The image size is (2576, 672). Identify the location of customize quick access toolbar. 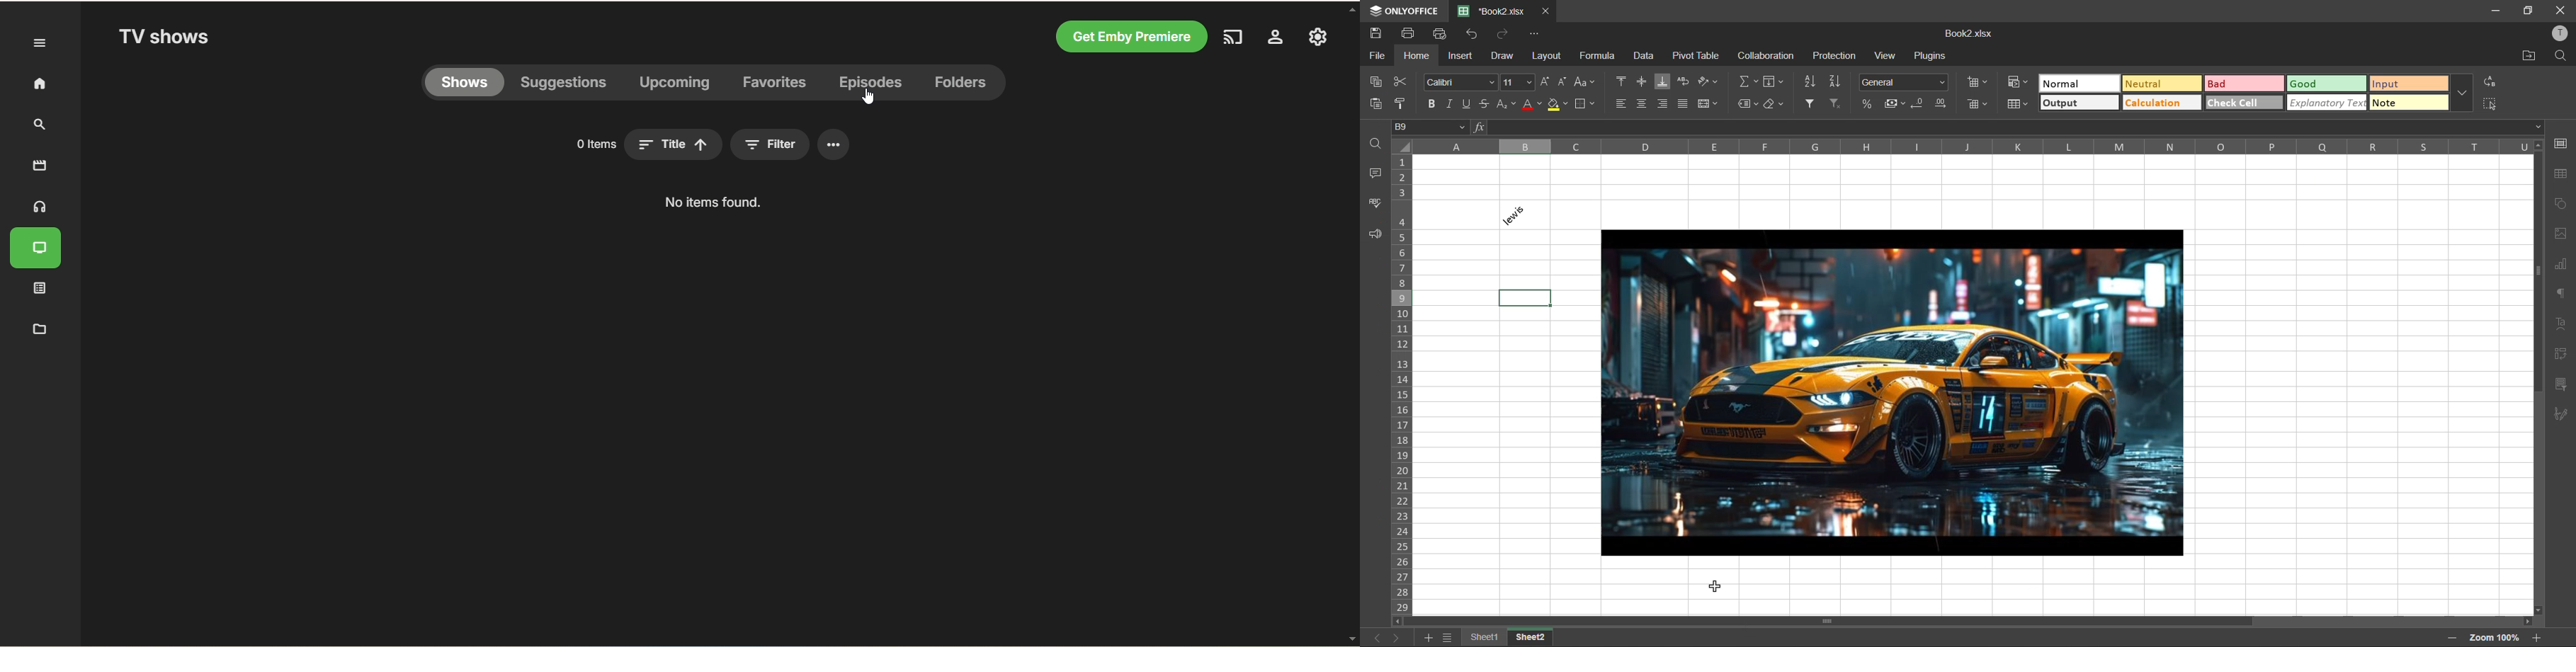
(1533, 34).